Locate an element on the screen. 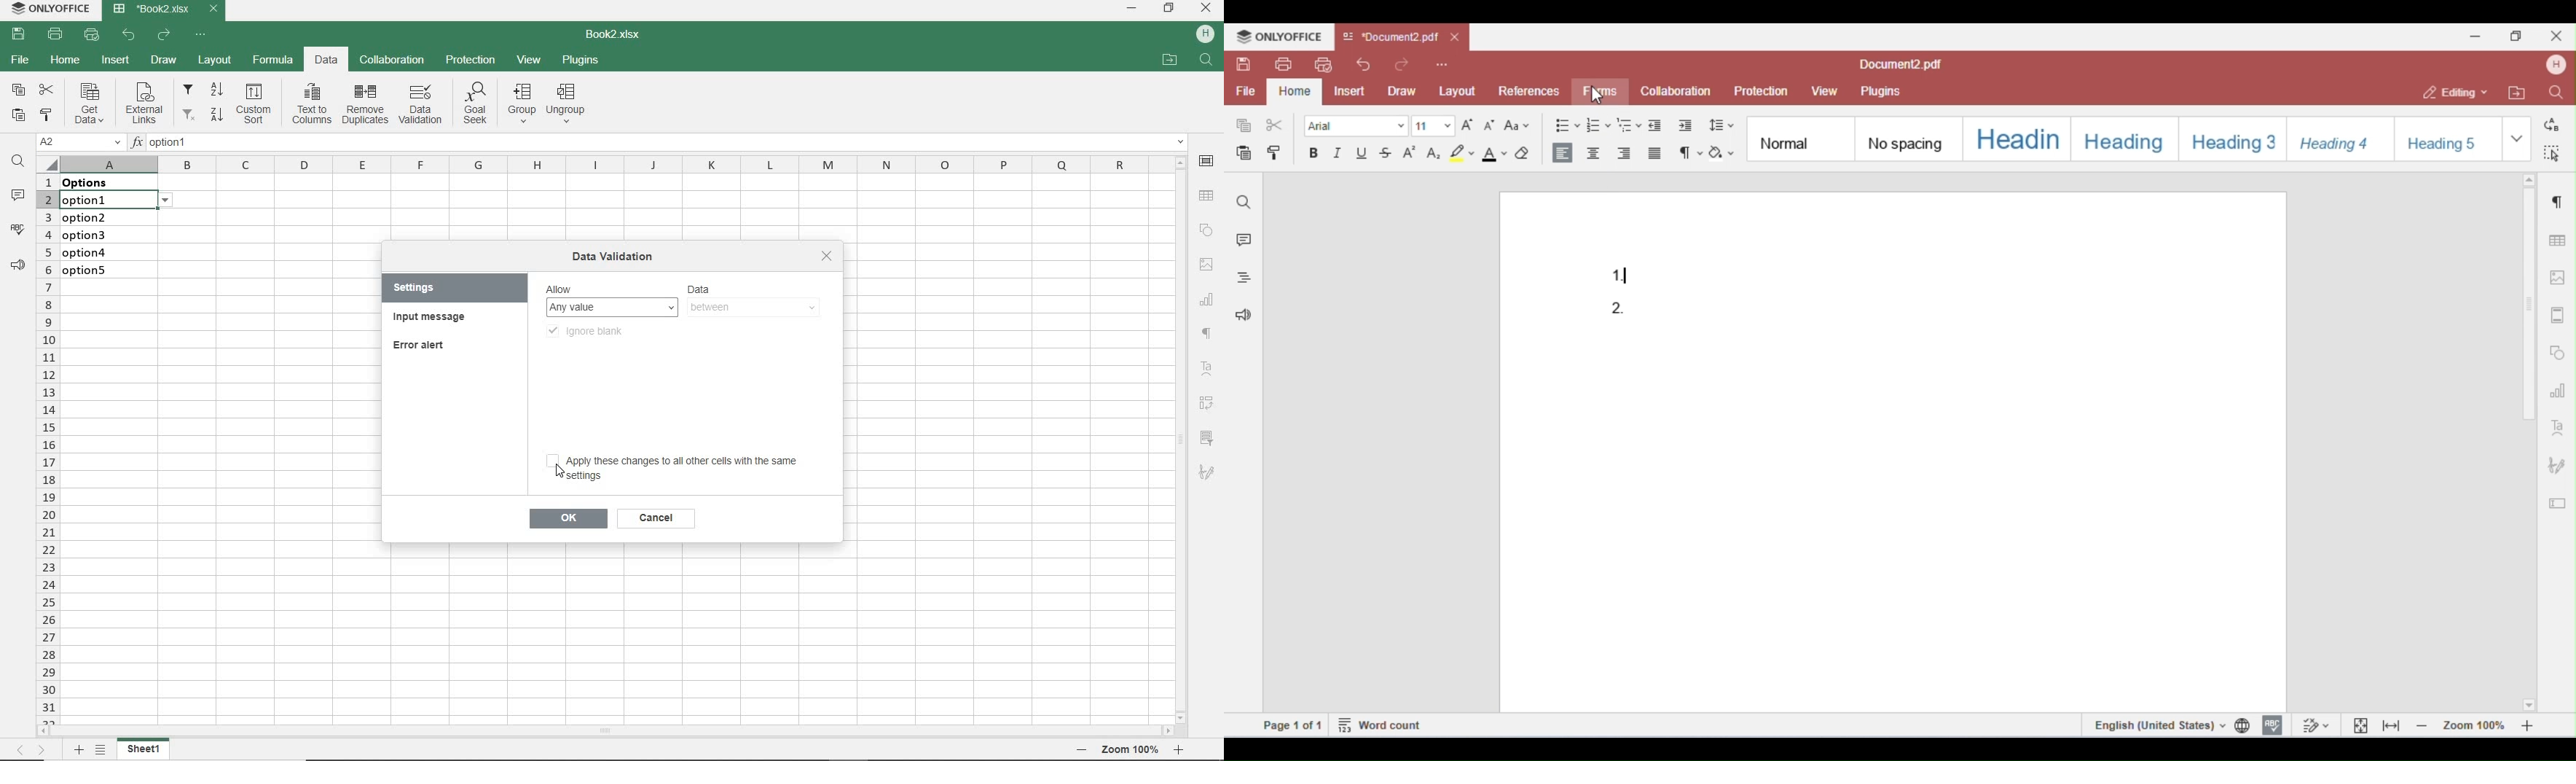 The height and width of the screenshot is (784, 2576). OPEN FILE LOCATION is located at coordinates (1170, 59).